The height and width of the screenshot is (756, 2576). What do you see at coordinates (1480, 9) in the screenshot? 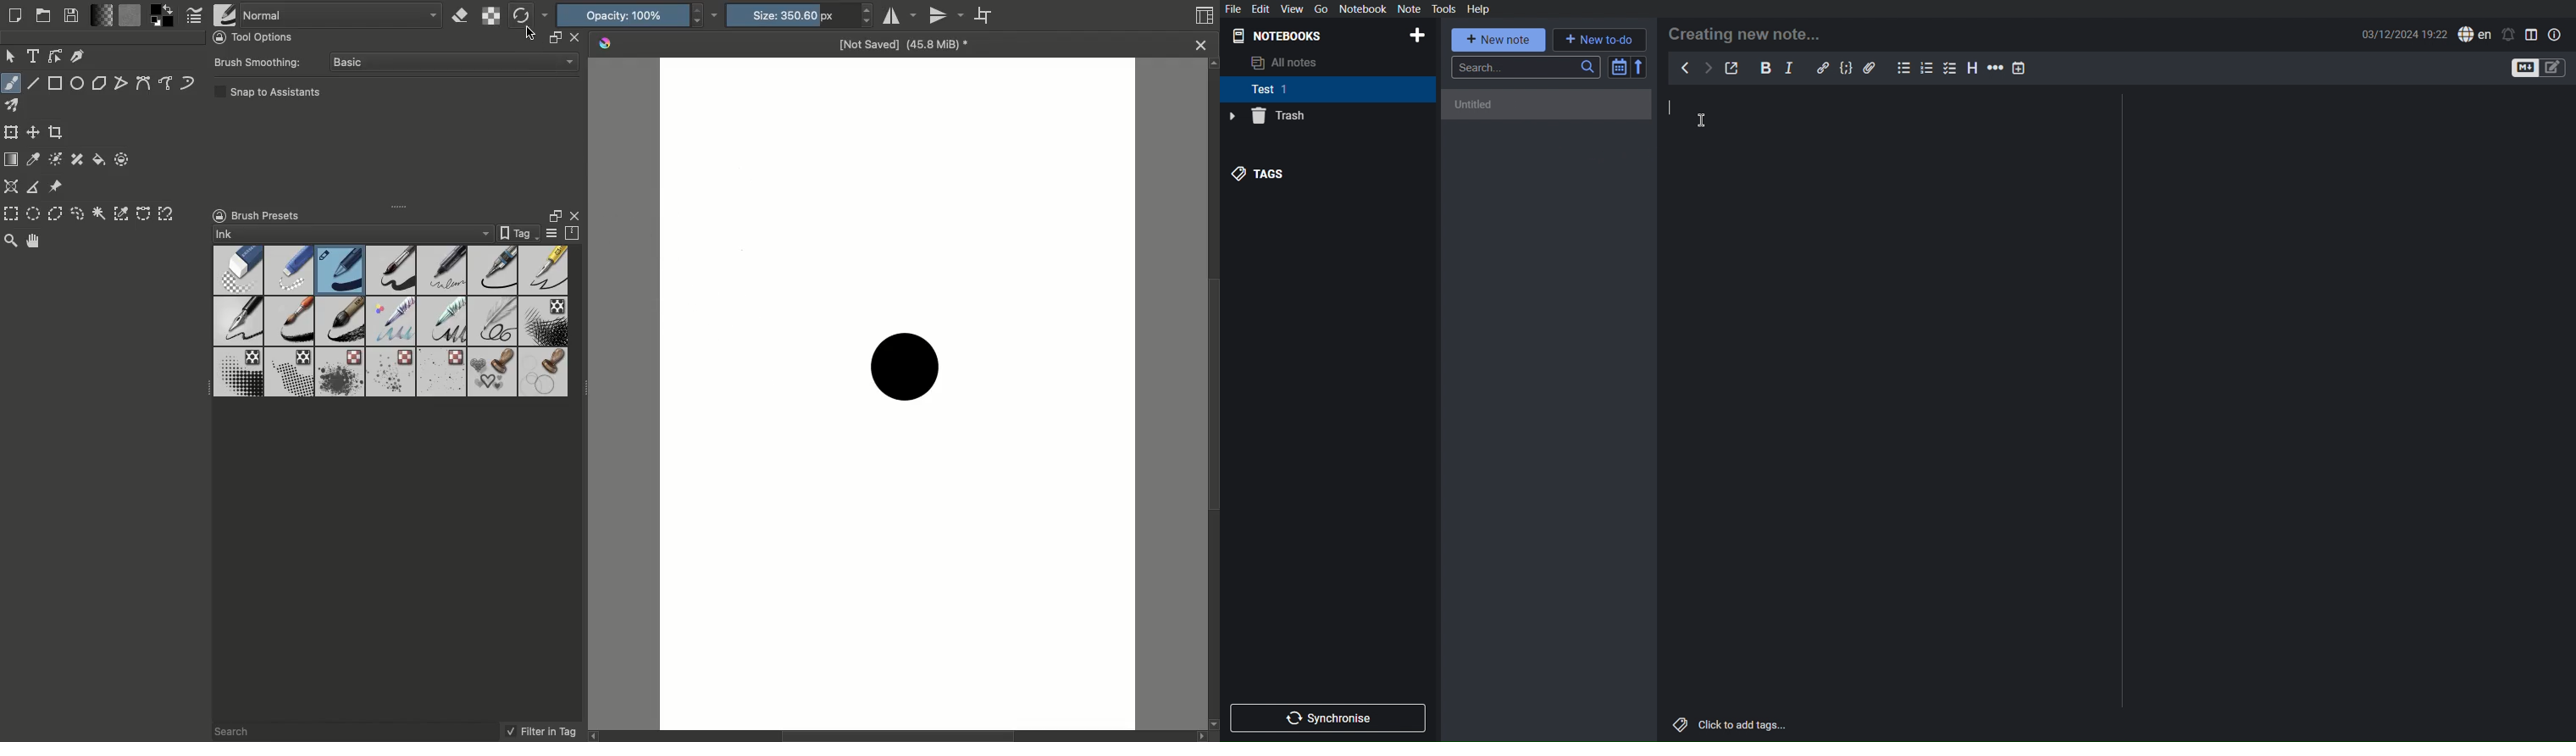
I see `Help` at bounding box center [1480, 9].